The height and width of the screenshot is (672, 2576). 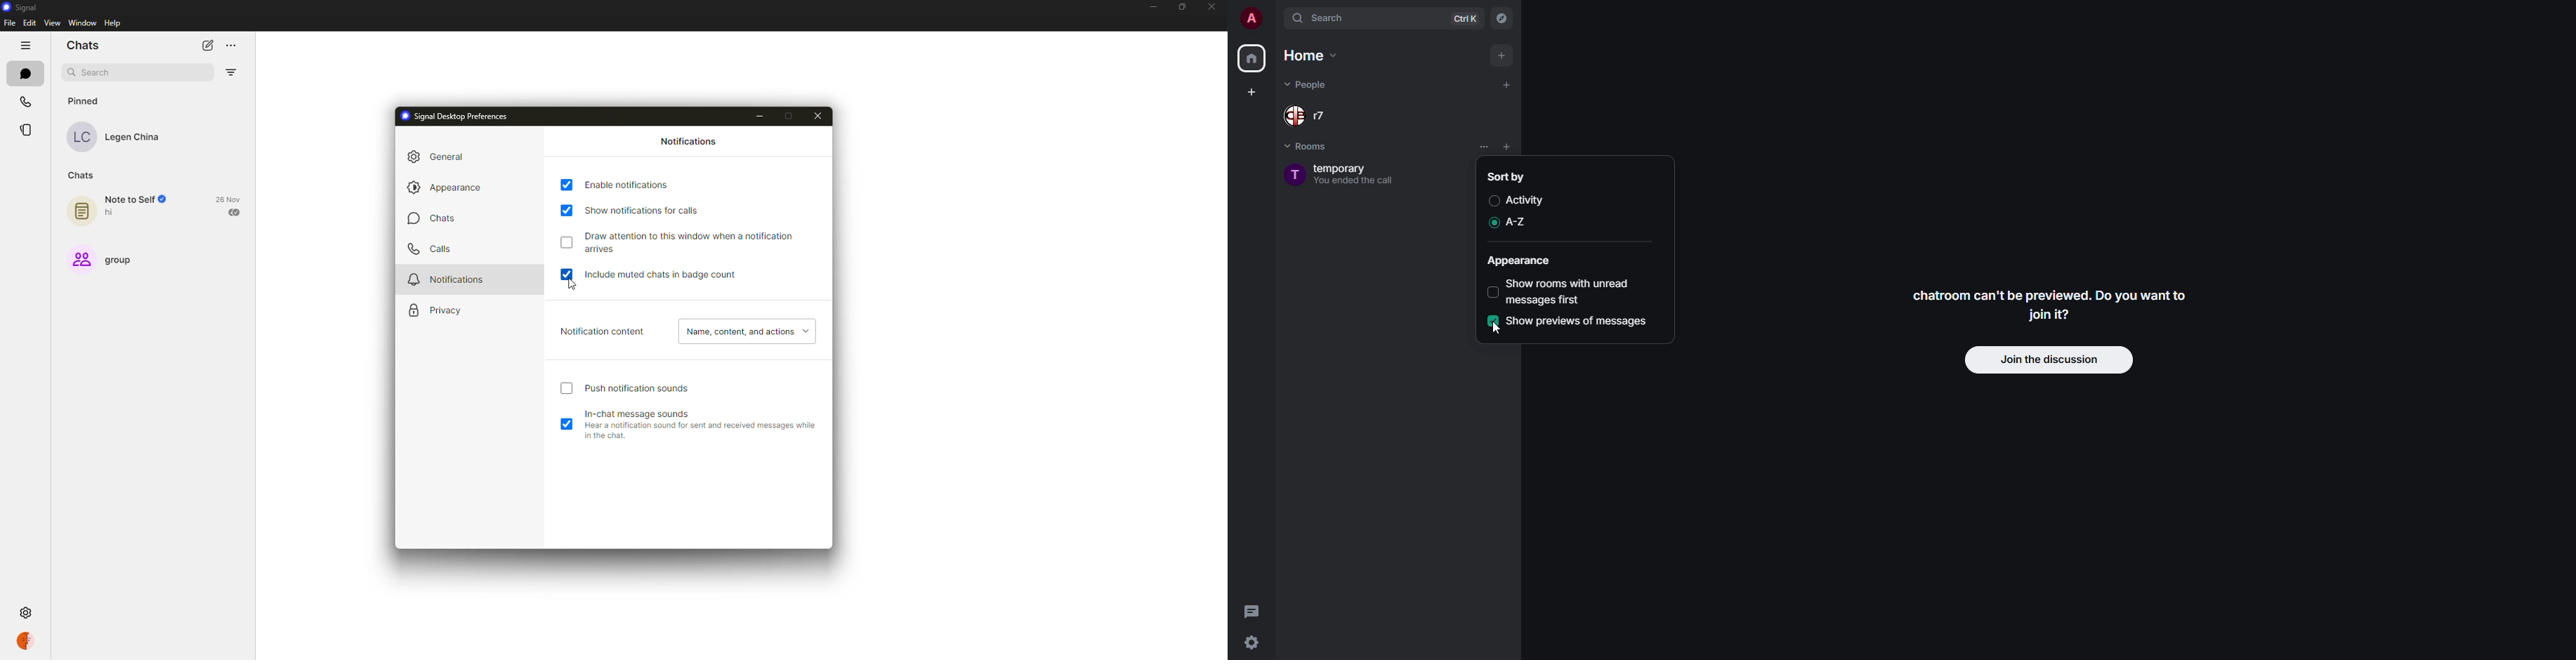 What do you see at coordinates (96, 71) in the screenshot?
I see `search` at bounding box center [96, 71].